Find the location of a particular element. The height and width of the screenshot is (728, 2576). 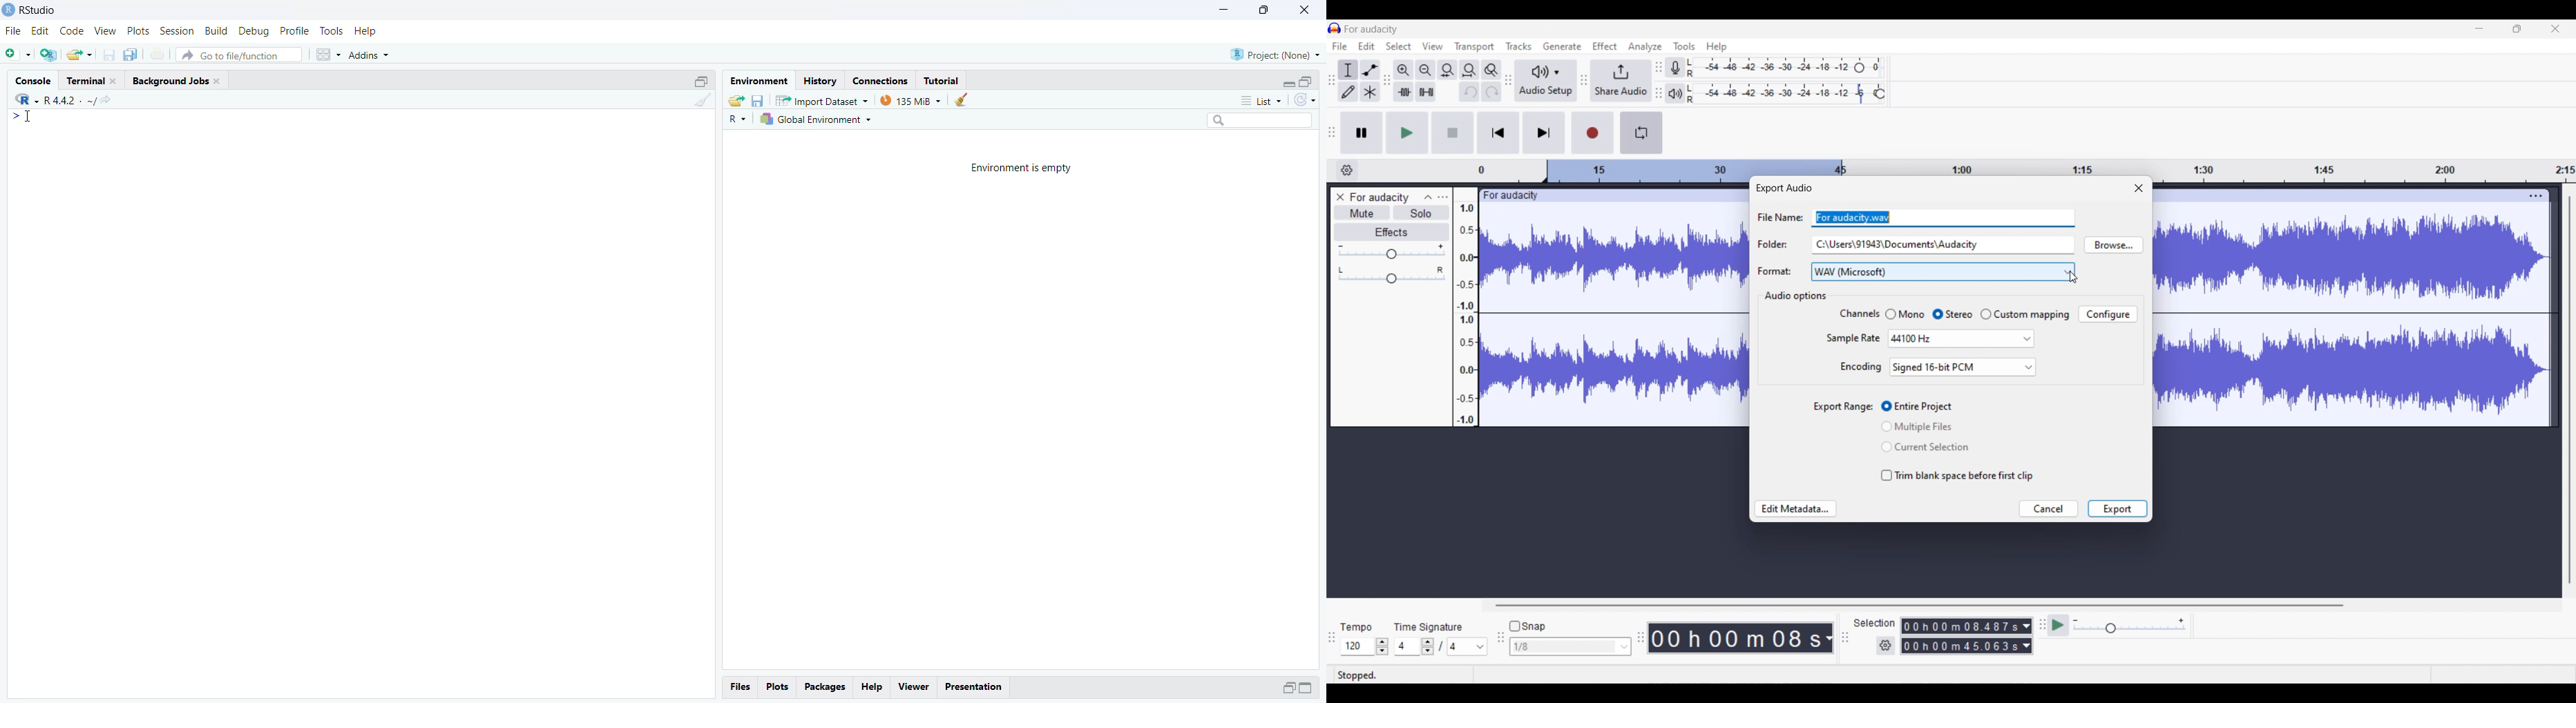

List is located at coordinates (1264, 101).